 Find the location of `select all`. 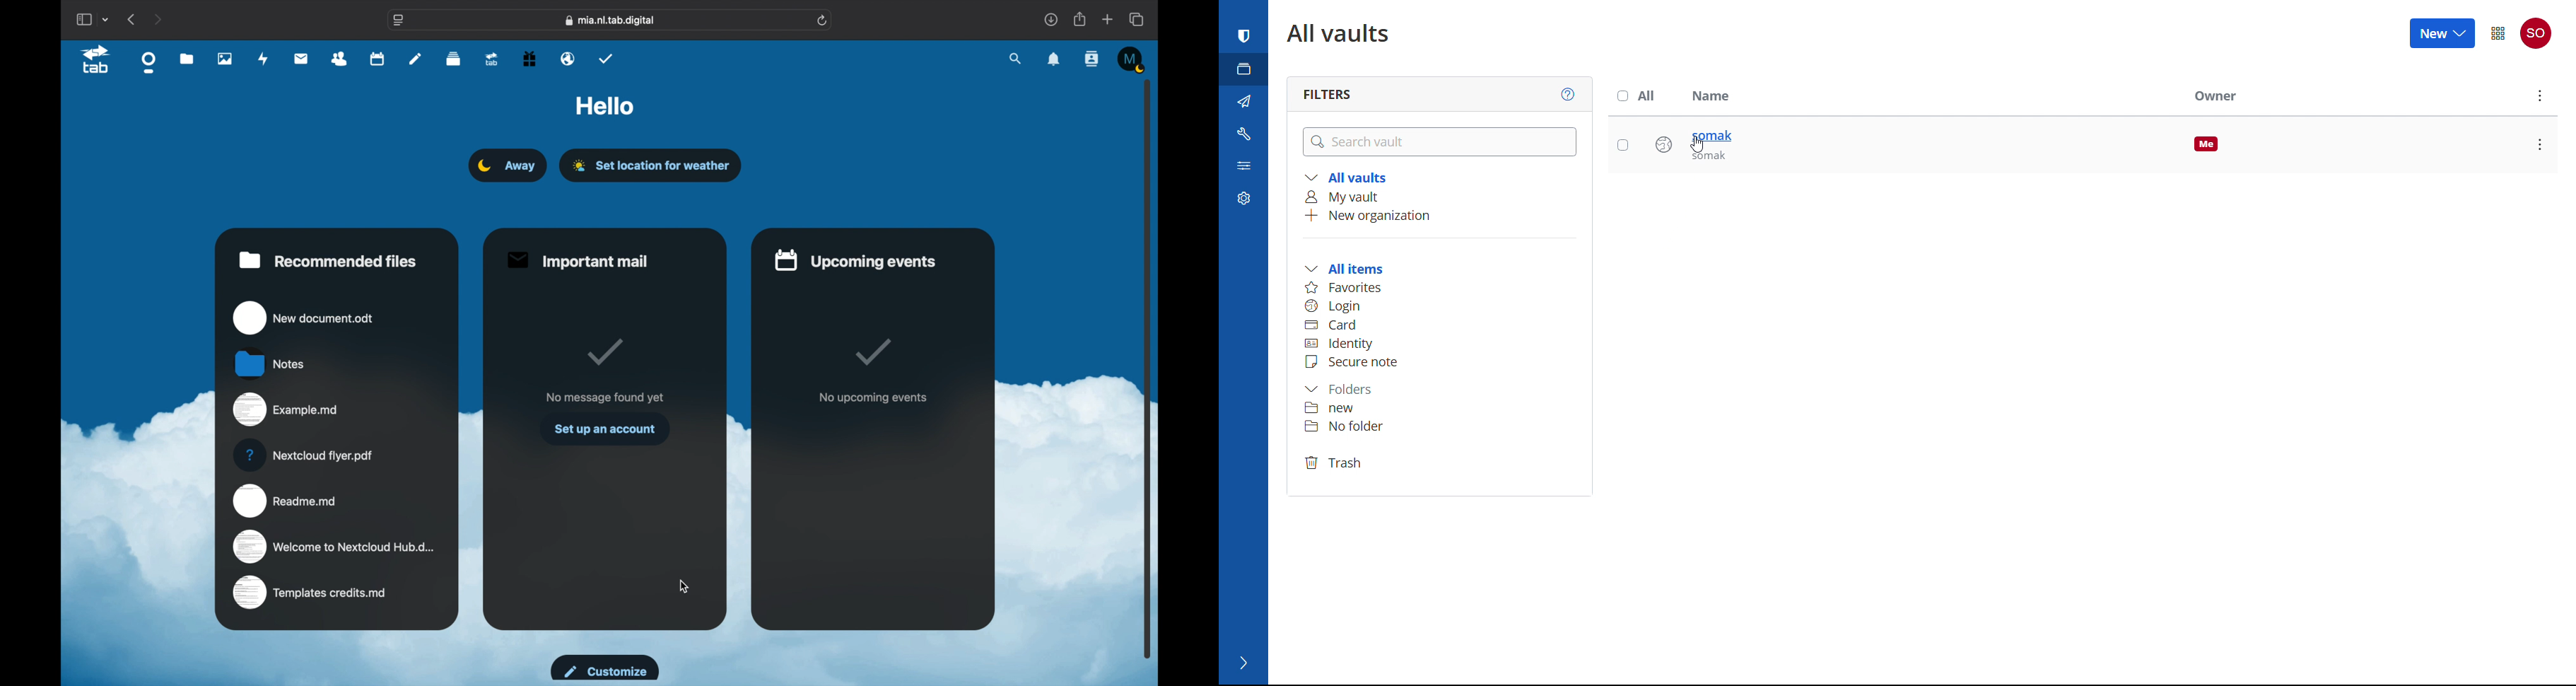

select all is located at coordinates (1634, 95).